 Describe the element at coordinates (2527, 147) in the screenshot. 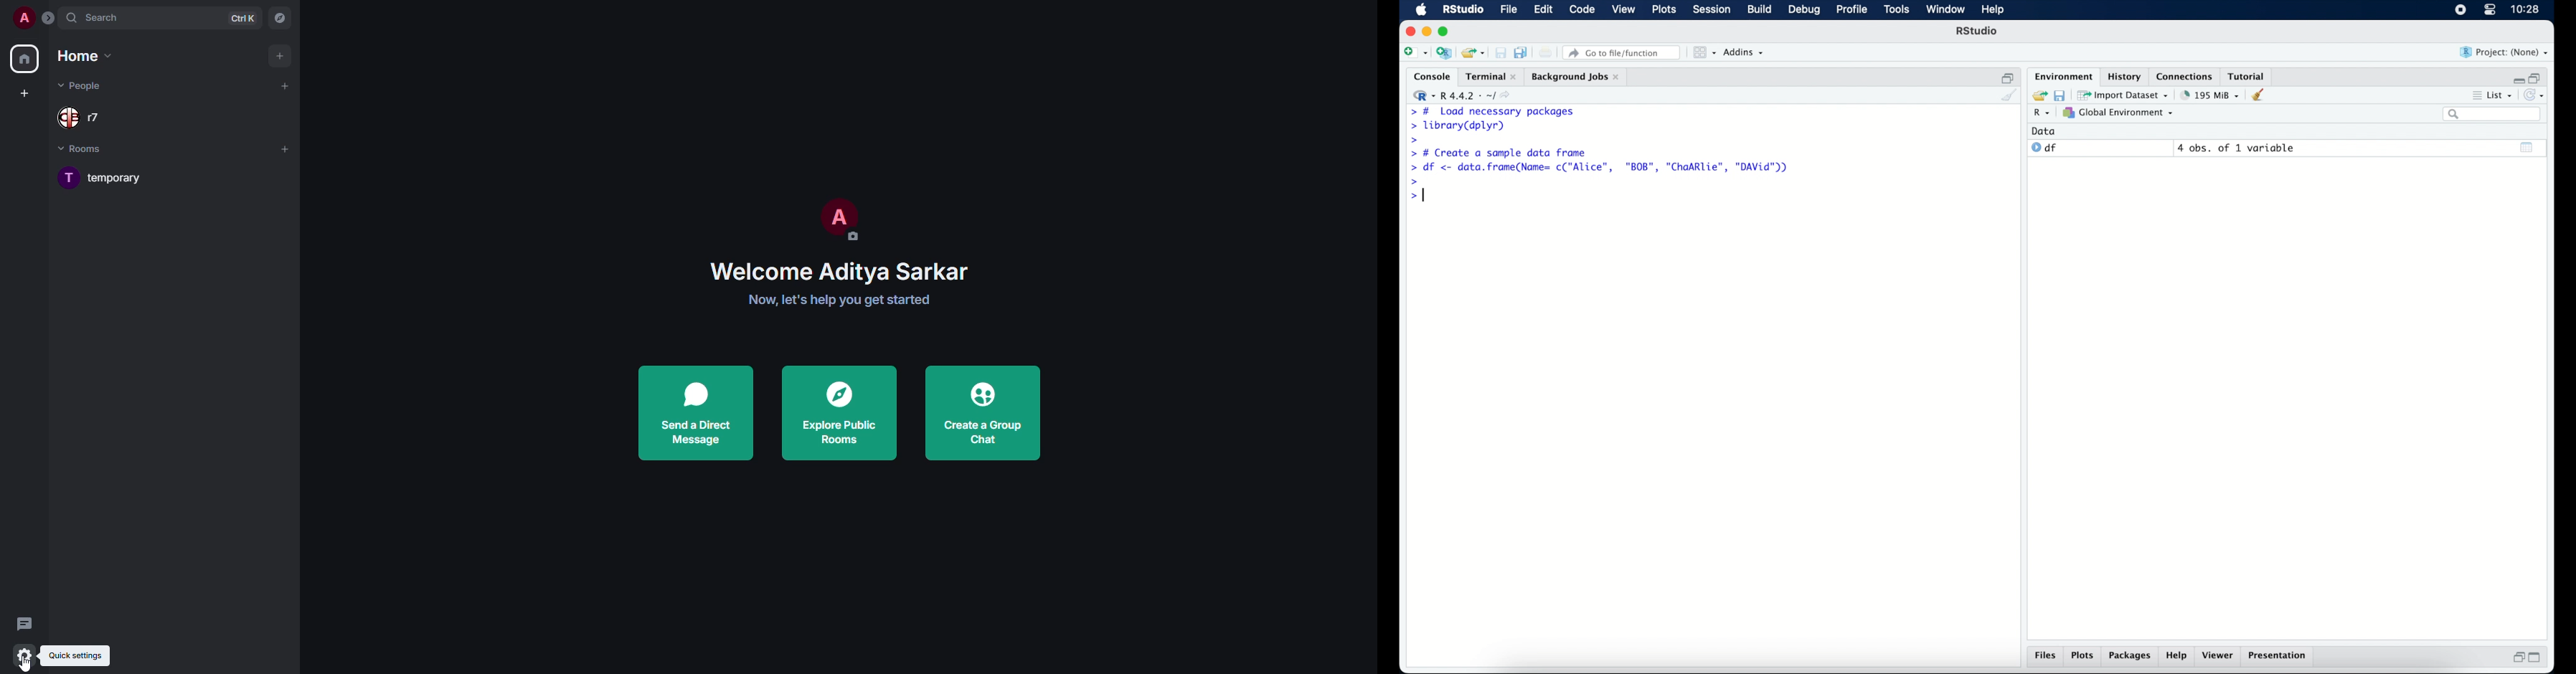

I see `show output  window` at that location.